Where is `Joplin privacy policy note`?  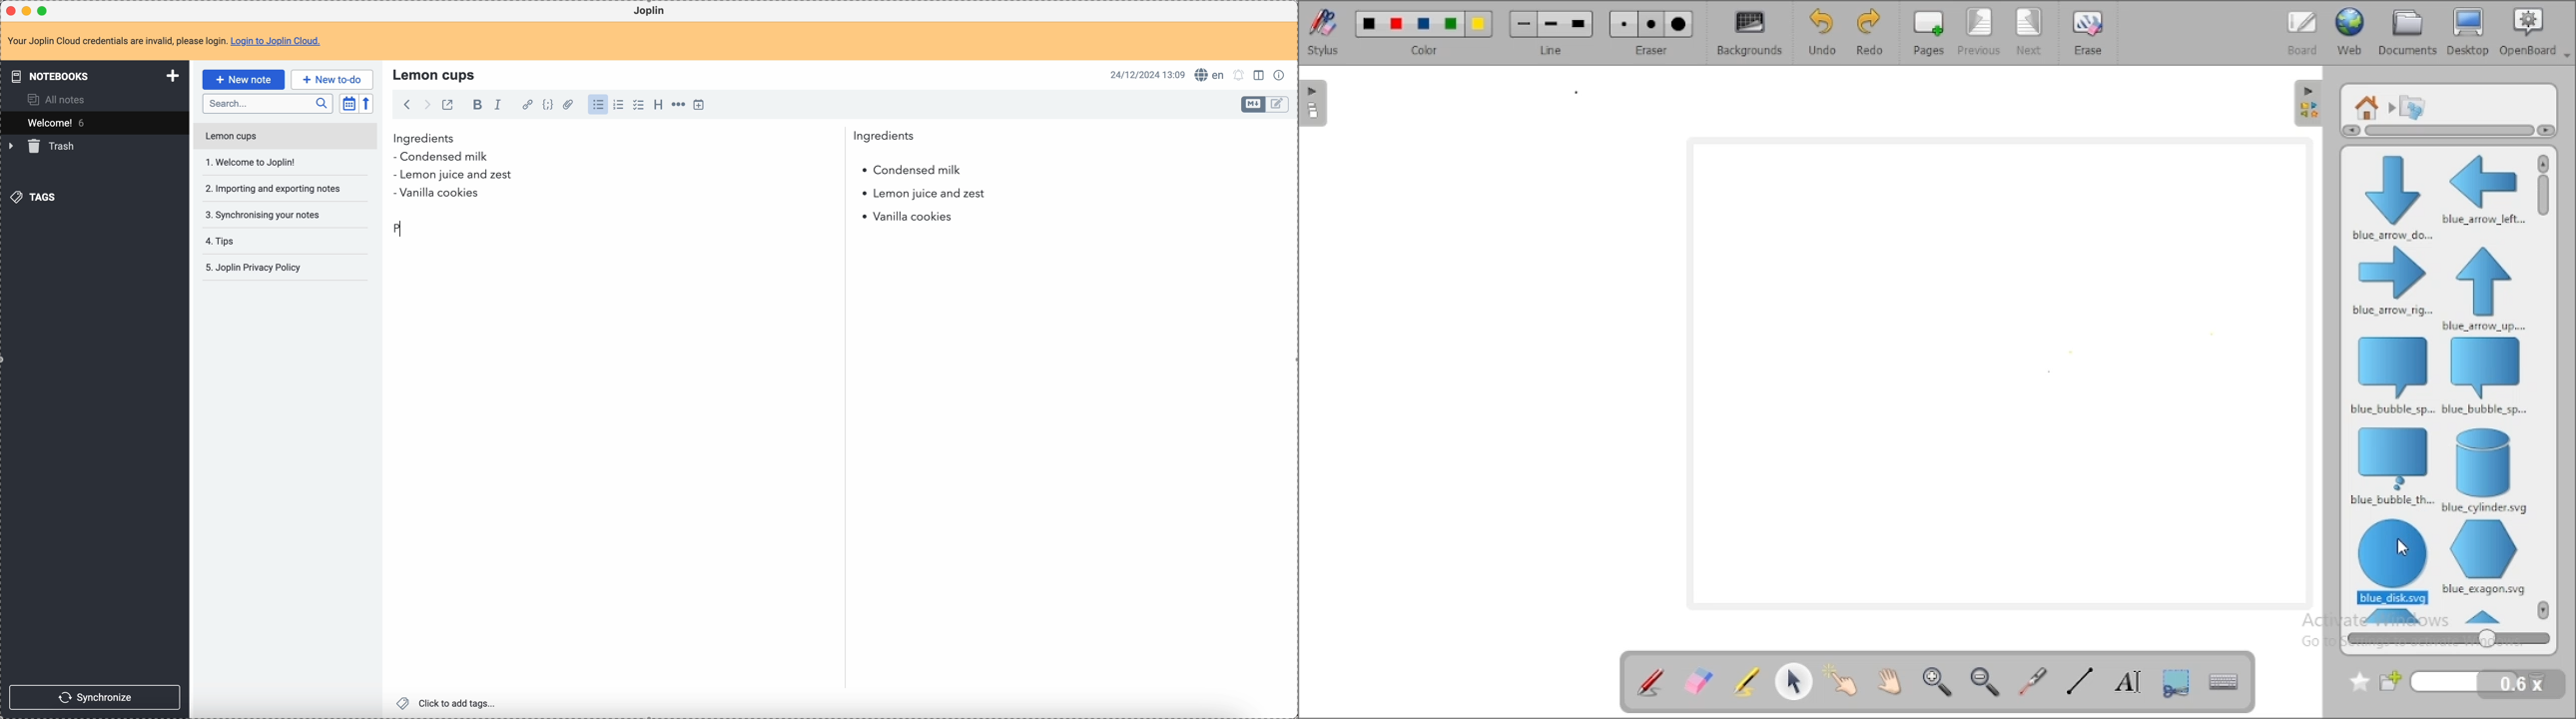
Joplin privacy policy note is located at coordinates (256, 267).